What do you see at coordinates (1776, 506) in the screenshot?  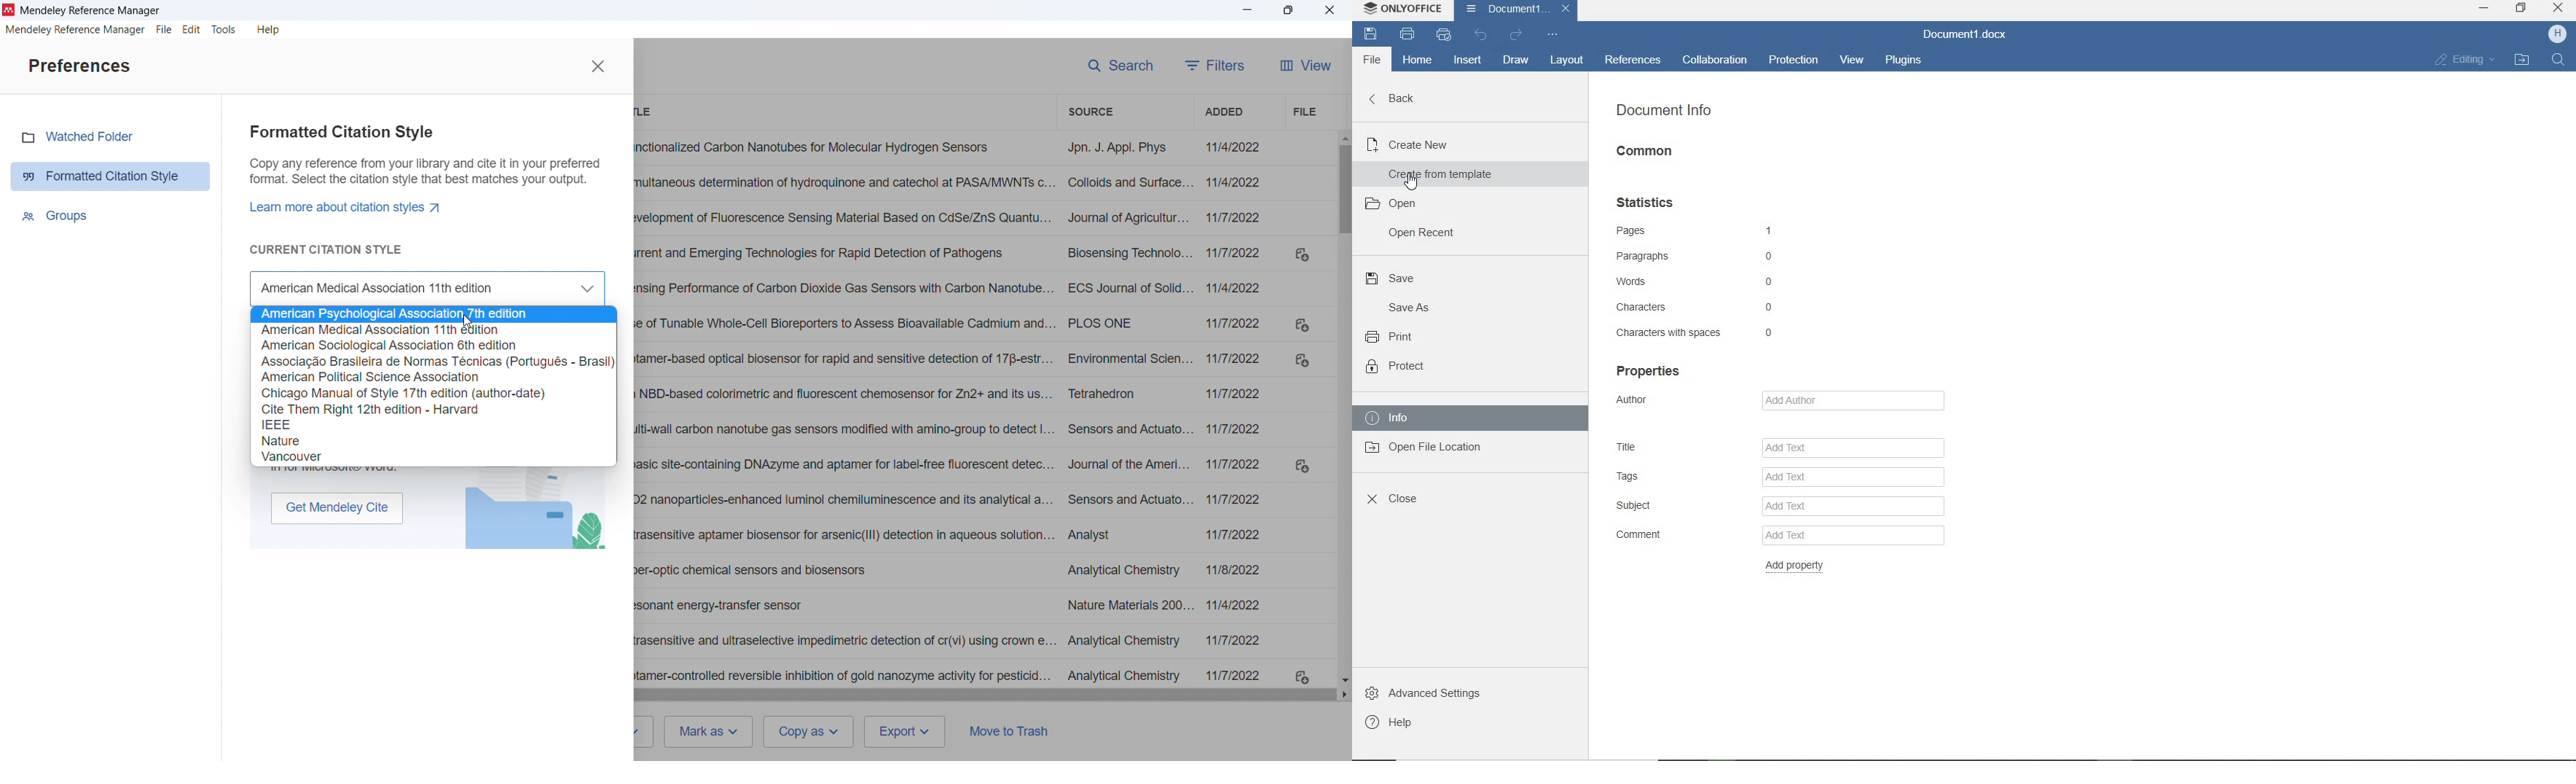 I see `subject` at bounding box center [1776, 506].